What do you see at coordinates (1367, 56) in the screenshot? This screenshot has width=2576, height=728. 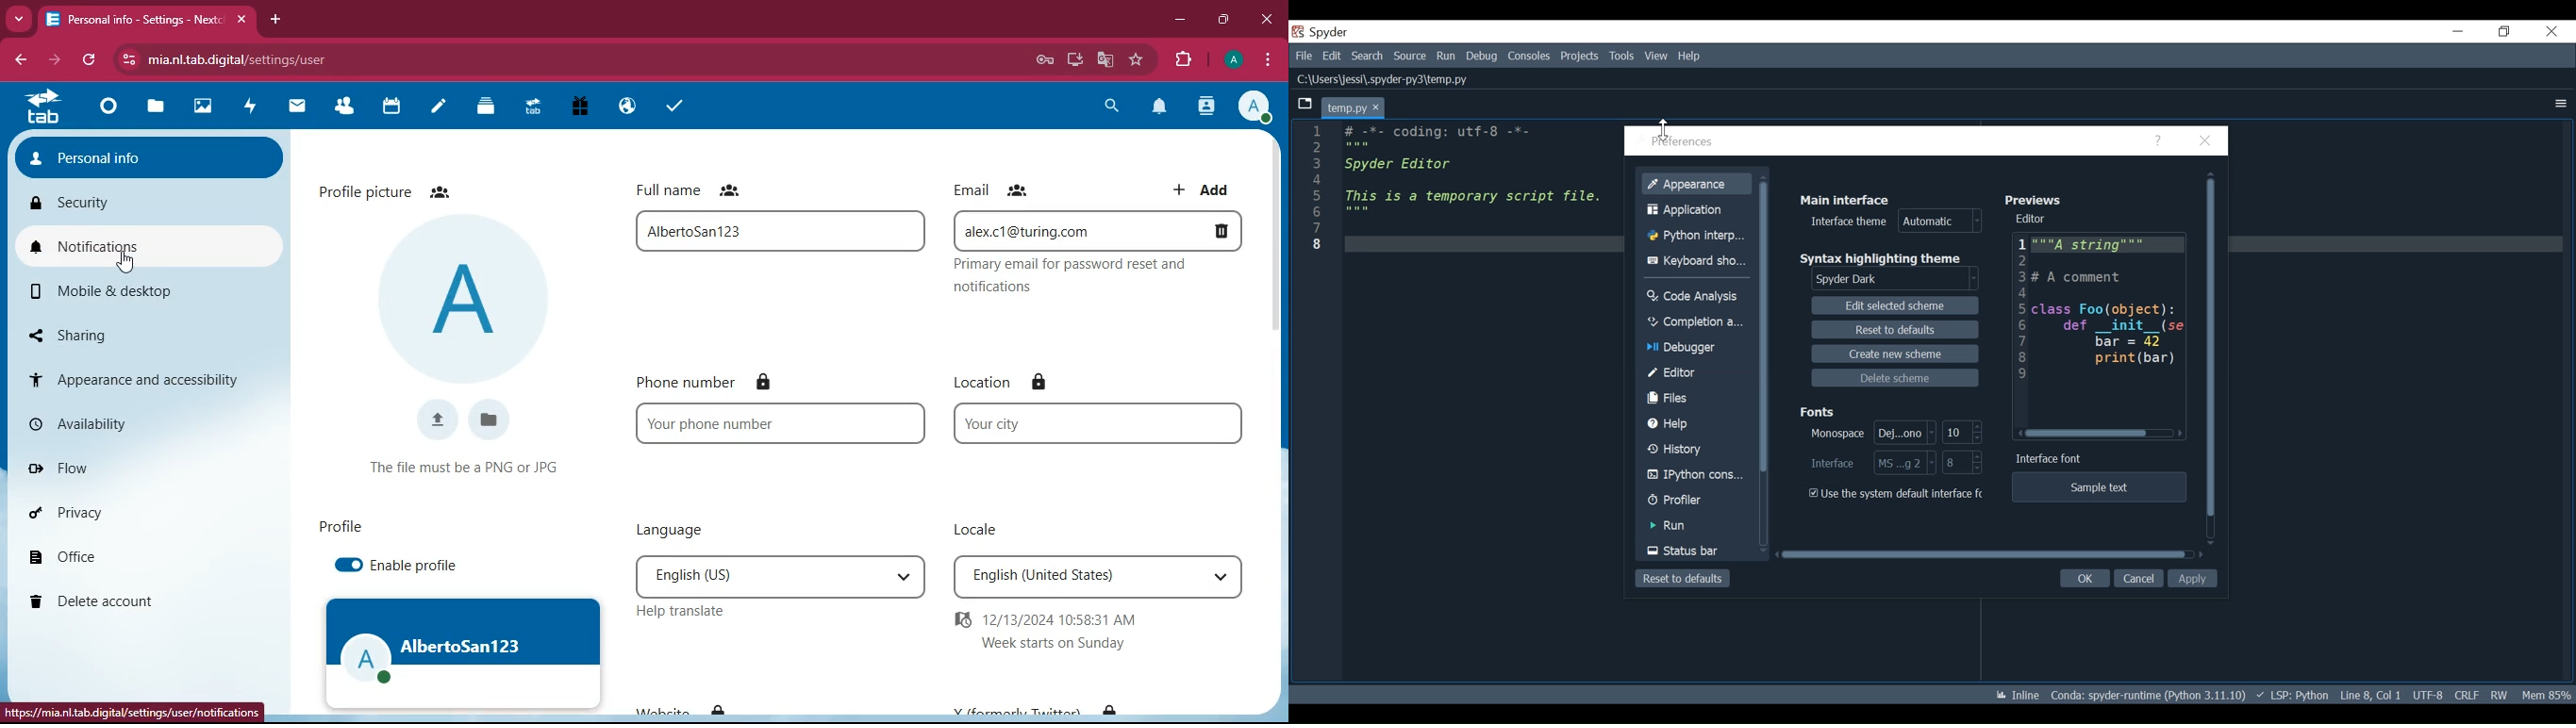 I see `Search` at bounding box center [1367, 56].